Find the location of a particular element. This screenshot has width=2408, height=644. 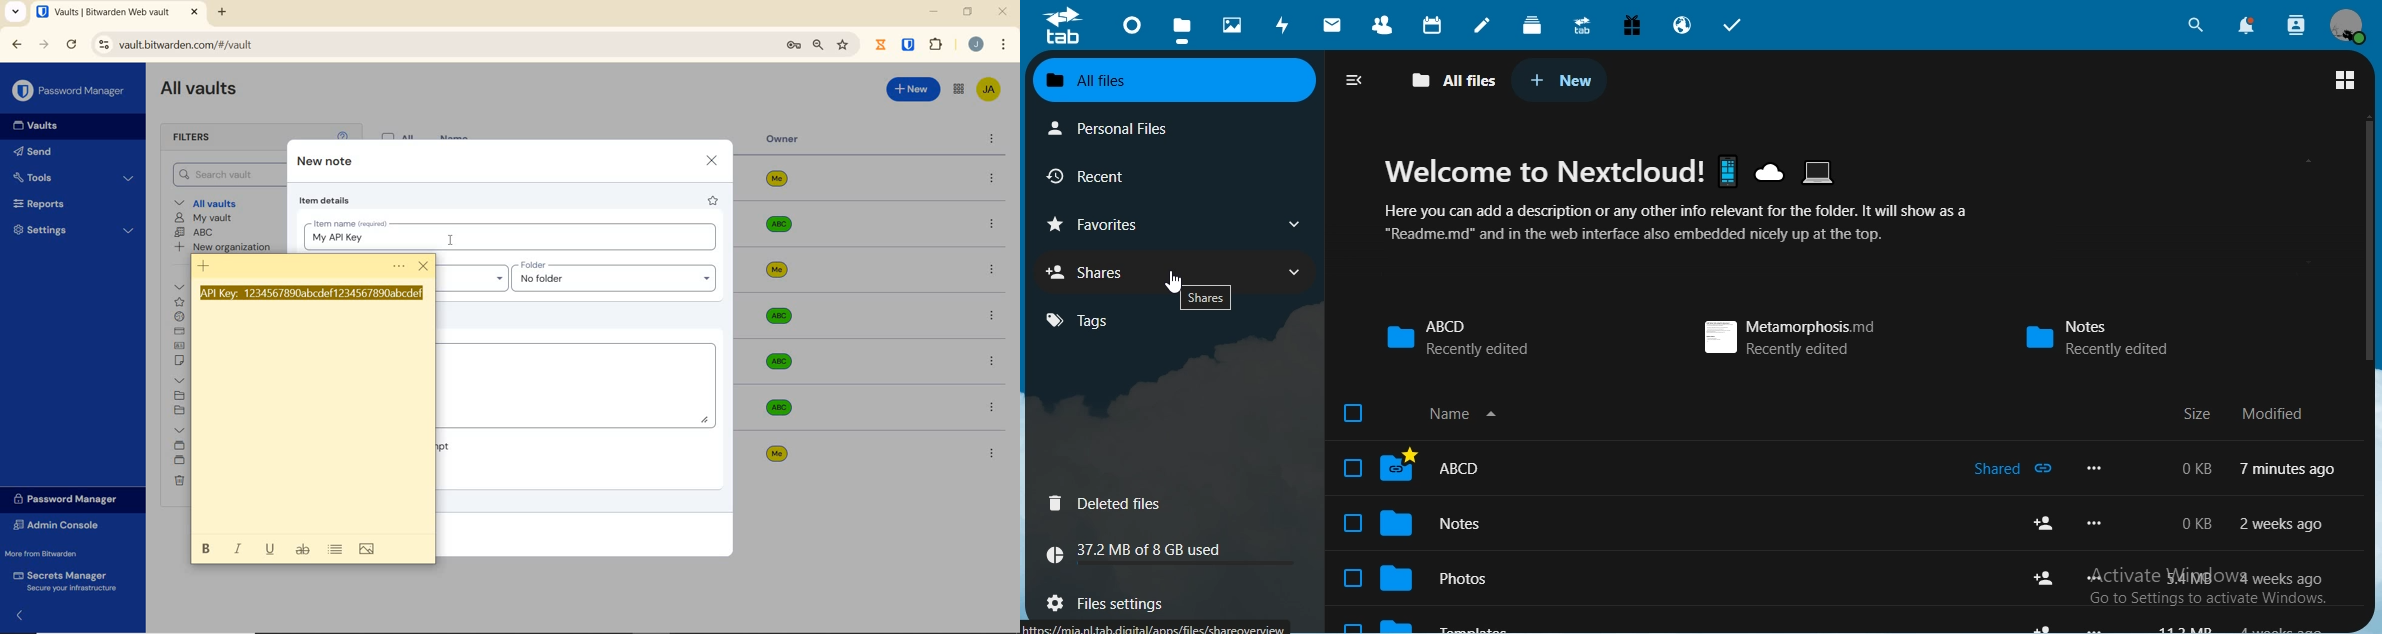

free trial is located at coordinates (1634, 24).